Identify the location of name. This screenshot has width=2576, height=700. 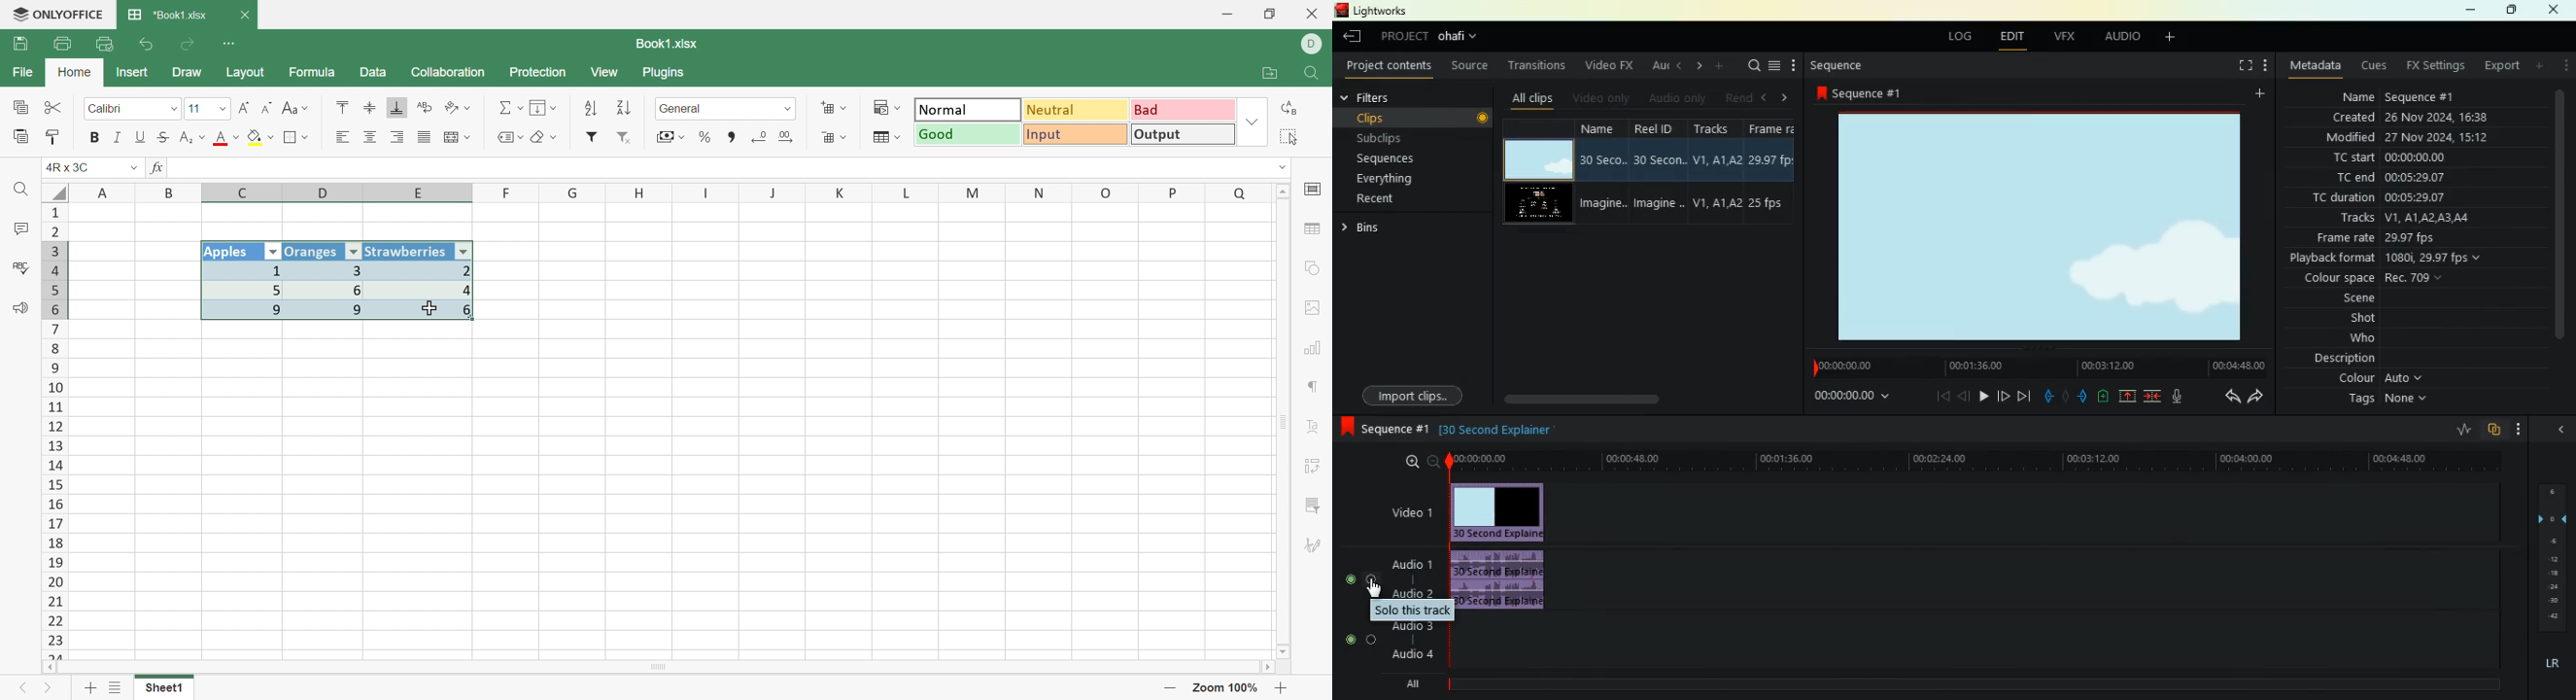
(1602, 173).